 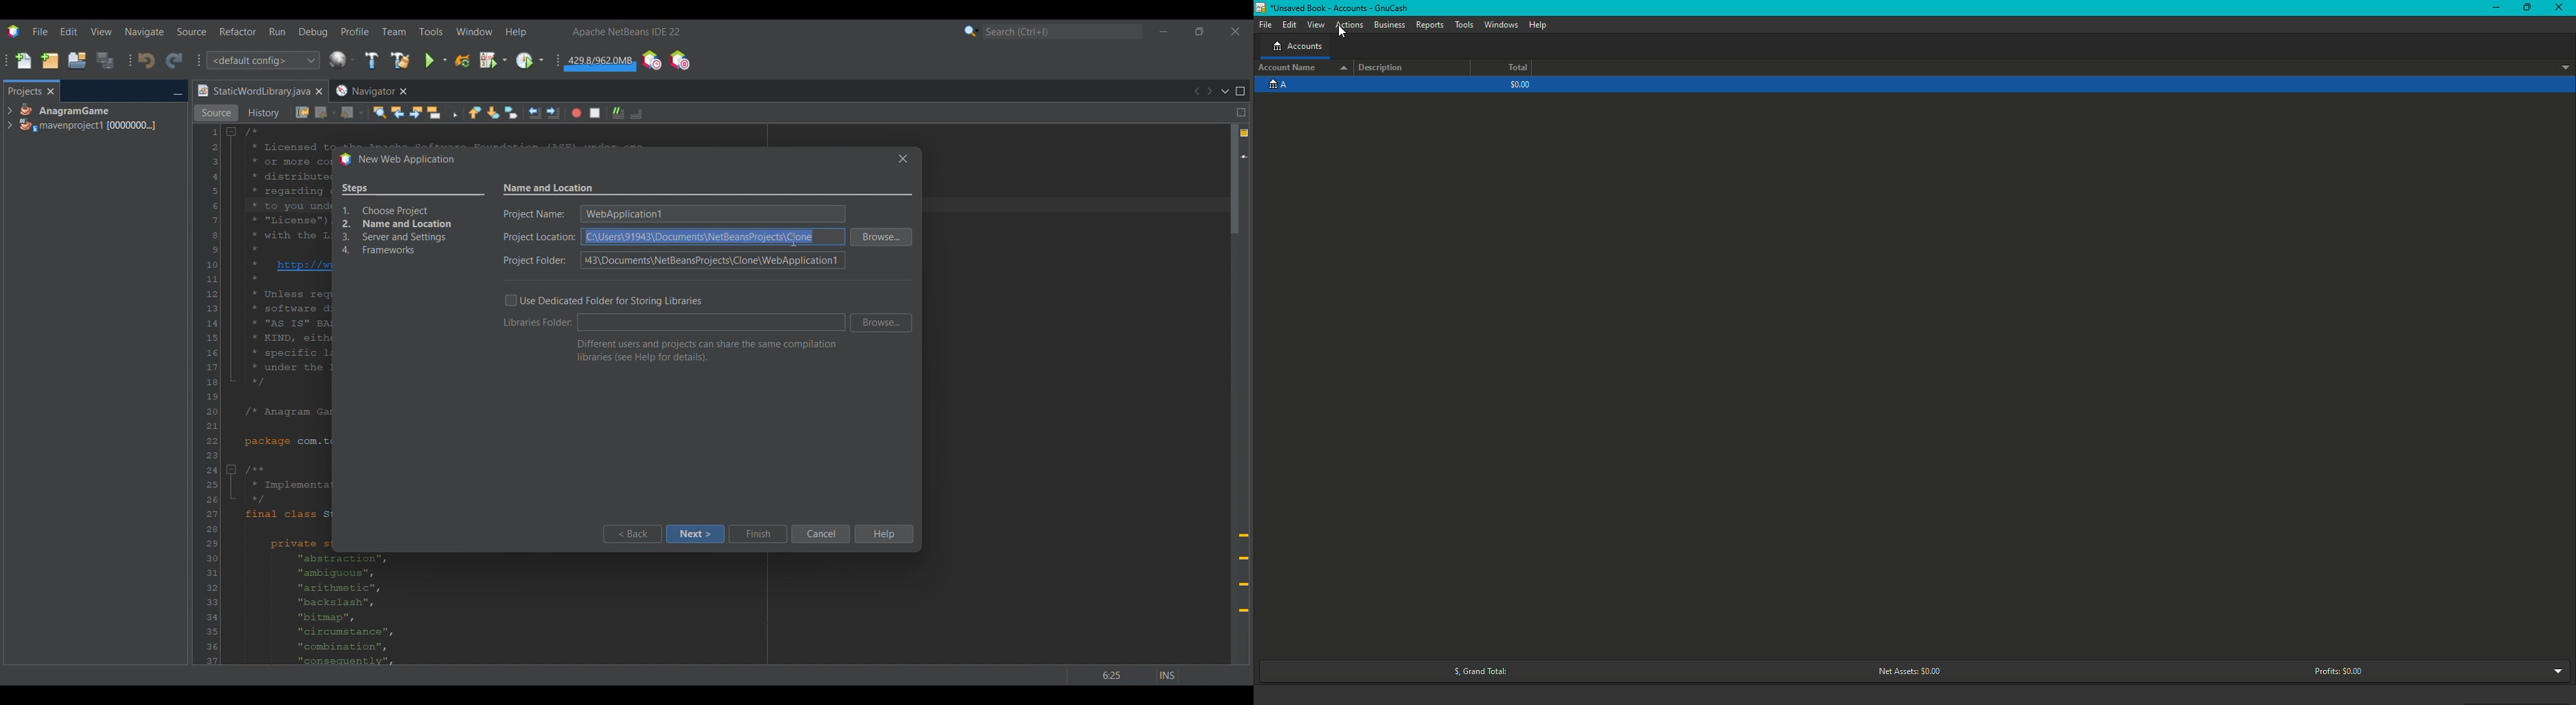 What do you see at coordinates (1464, 25) in the screenshot?
I see `Tools` at bounding box center [1464, 25].